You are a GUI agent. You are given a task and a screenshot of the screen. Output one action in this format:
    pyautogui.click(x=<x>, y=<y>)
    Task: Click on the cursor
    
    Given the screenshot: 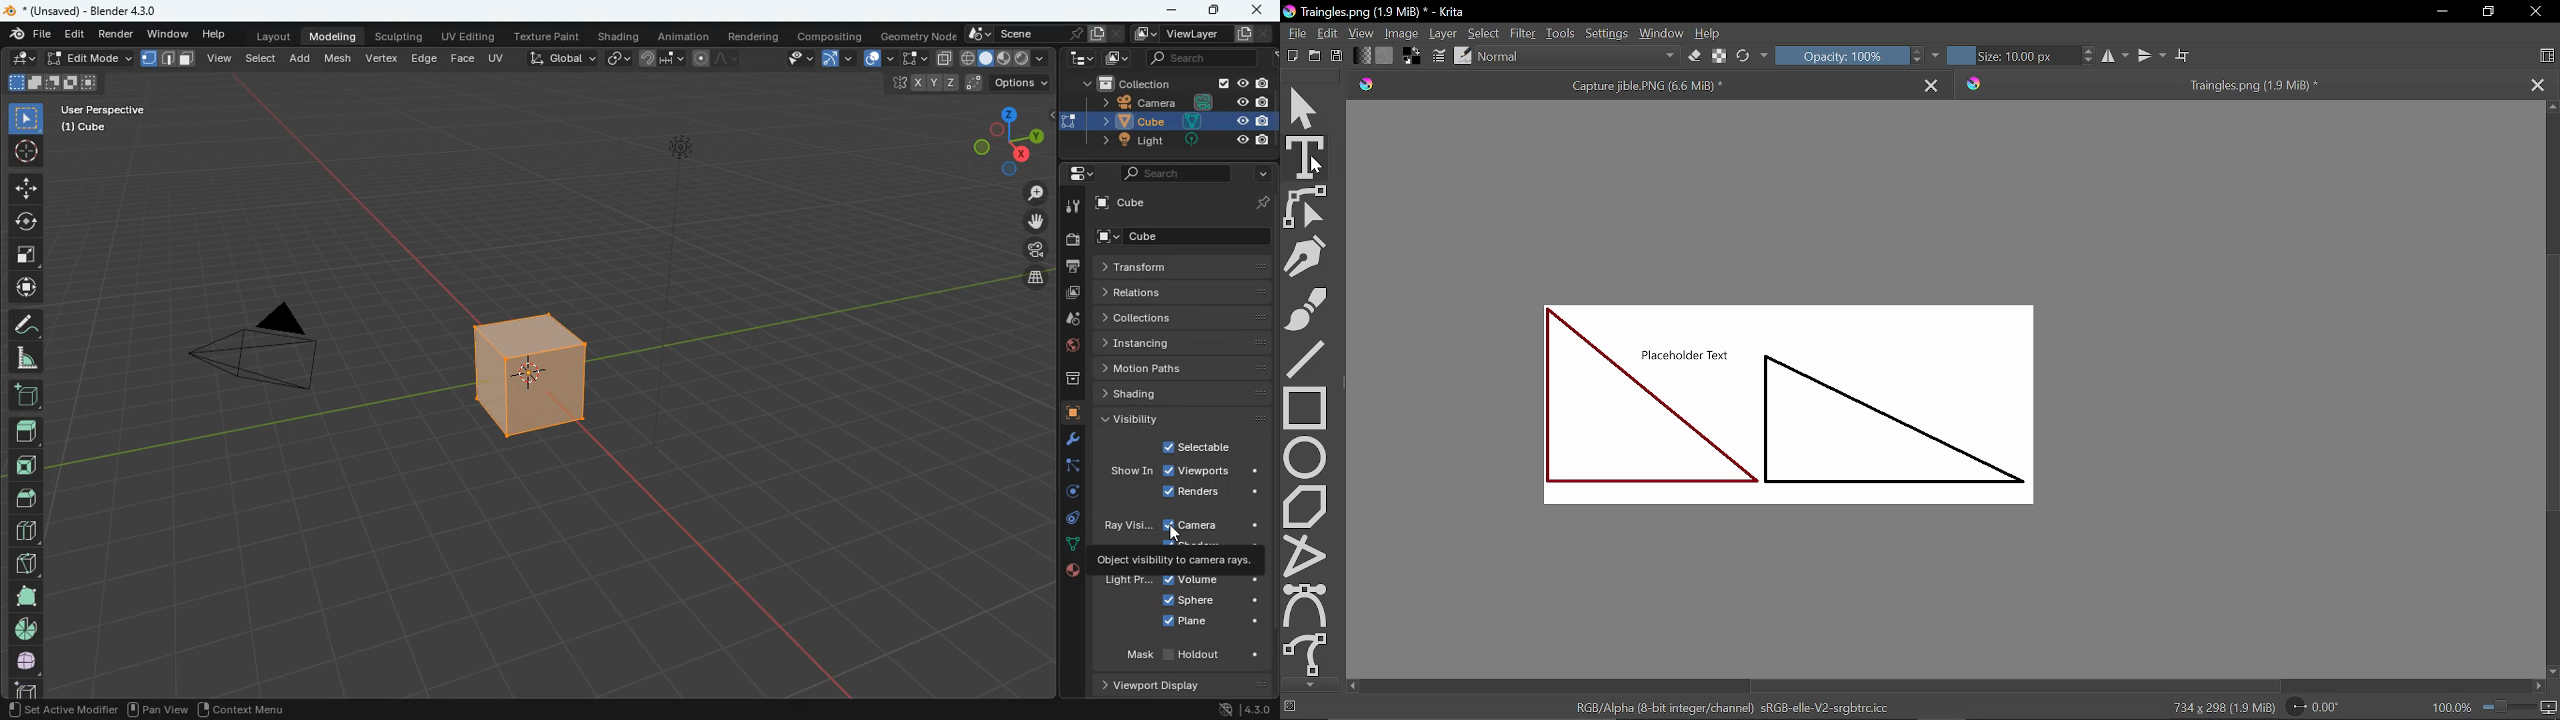 What is the action you would take?
    pyautogui.click(x=1178, y=534)
    